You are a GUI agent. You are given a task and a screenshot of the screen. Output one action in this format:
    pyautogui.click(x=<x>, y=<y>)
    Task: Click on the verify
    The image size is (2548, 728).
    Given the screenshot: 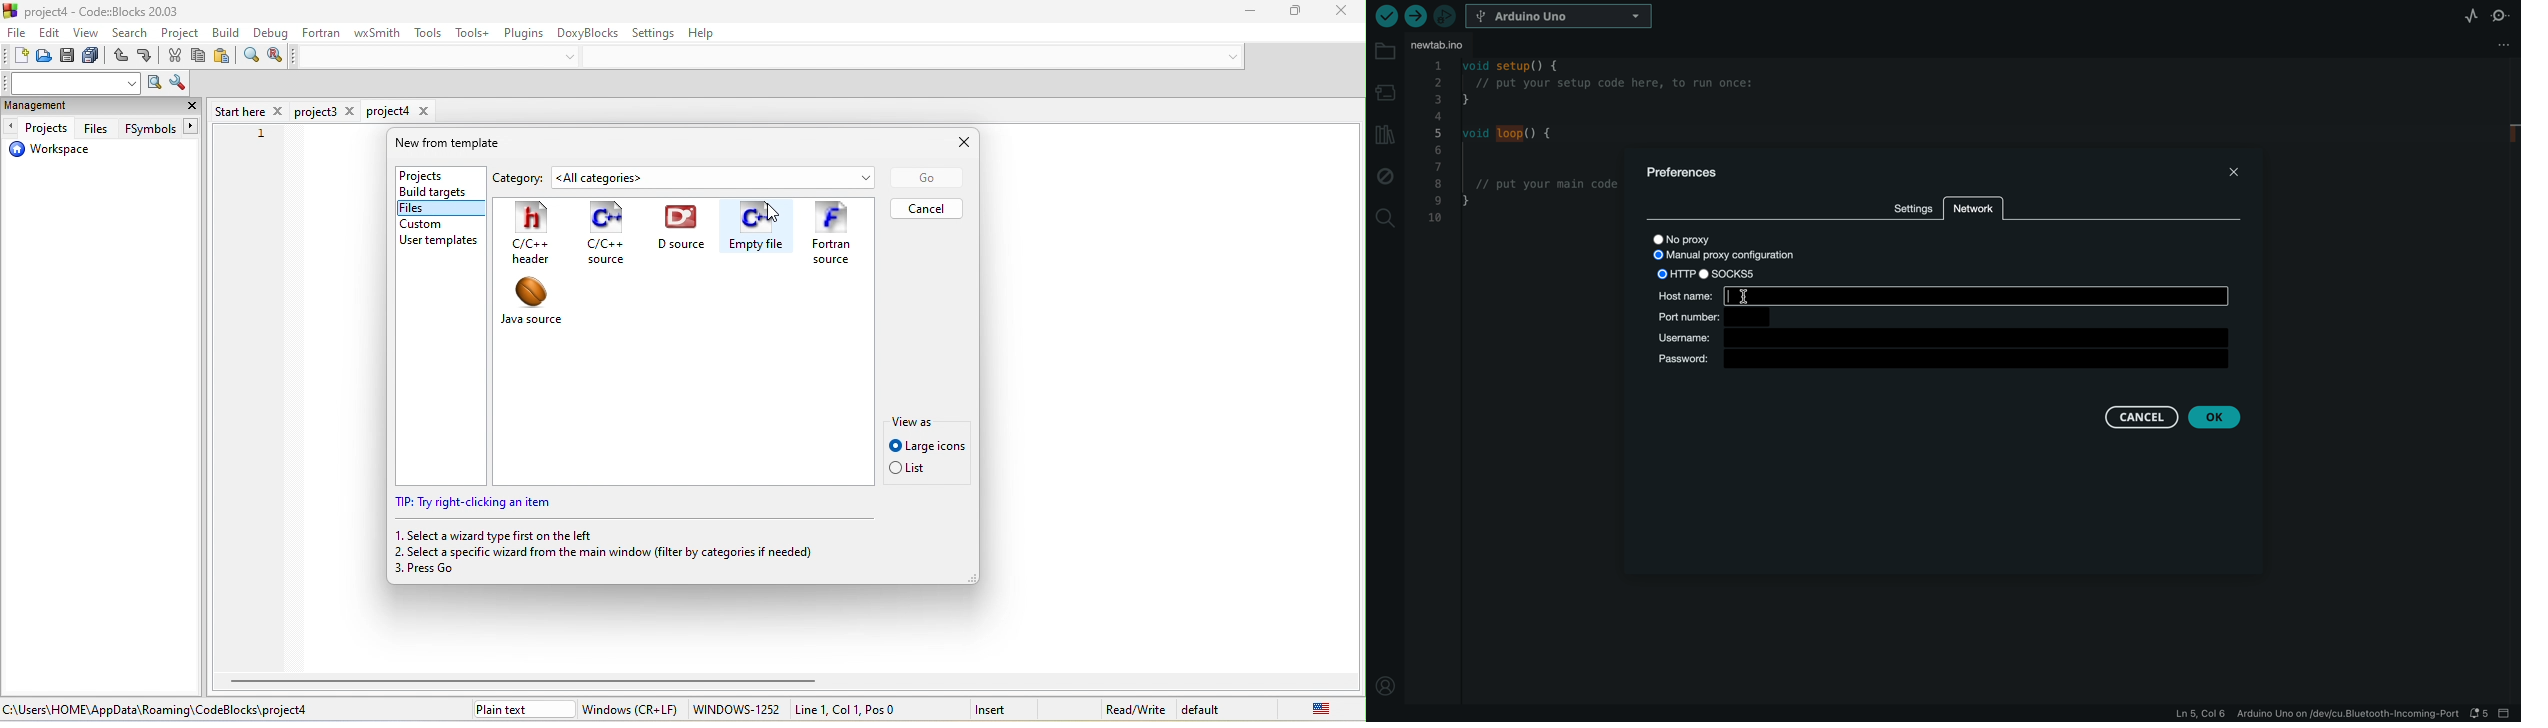 What is the action you would take?
    pyautogui.click(x=1386, y=16)
    